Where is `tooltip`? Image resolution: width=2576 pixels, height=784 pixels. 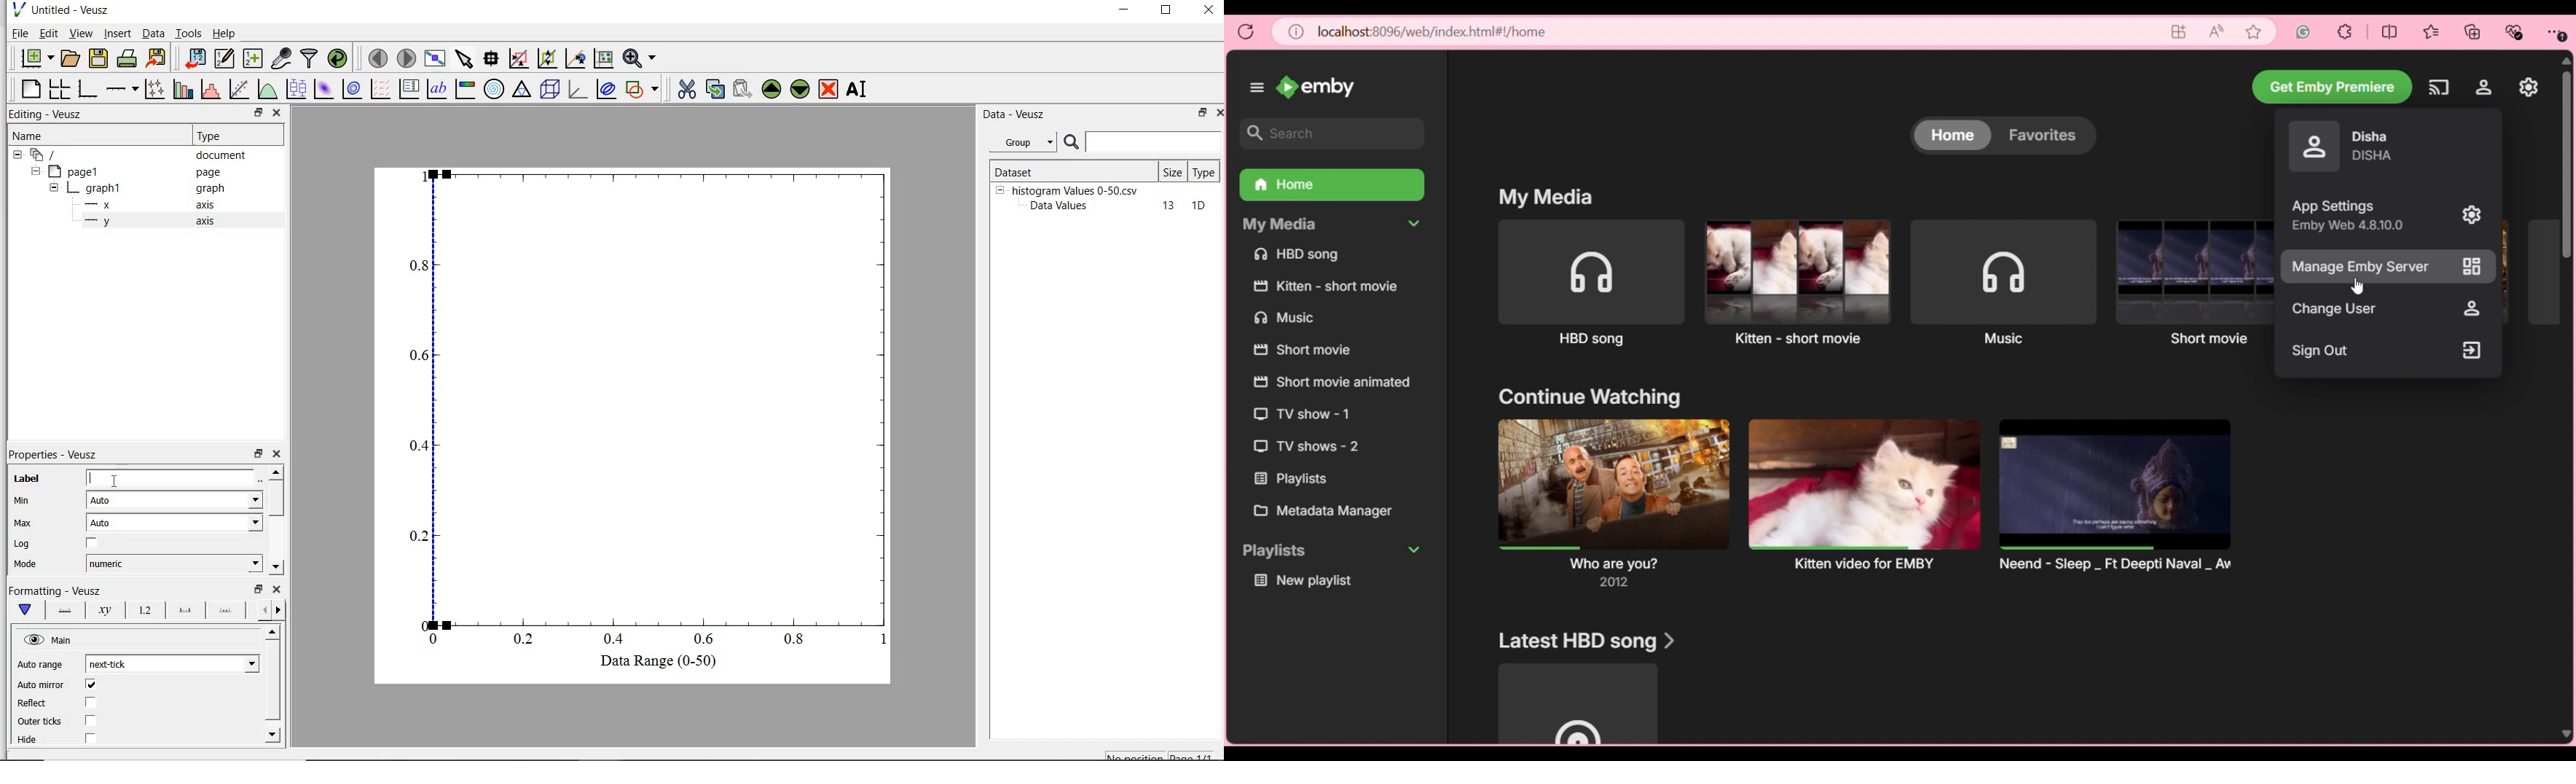
tooltip is located at coordinates (2520, 116).